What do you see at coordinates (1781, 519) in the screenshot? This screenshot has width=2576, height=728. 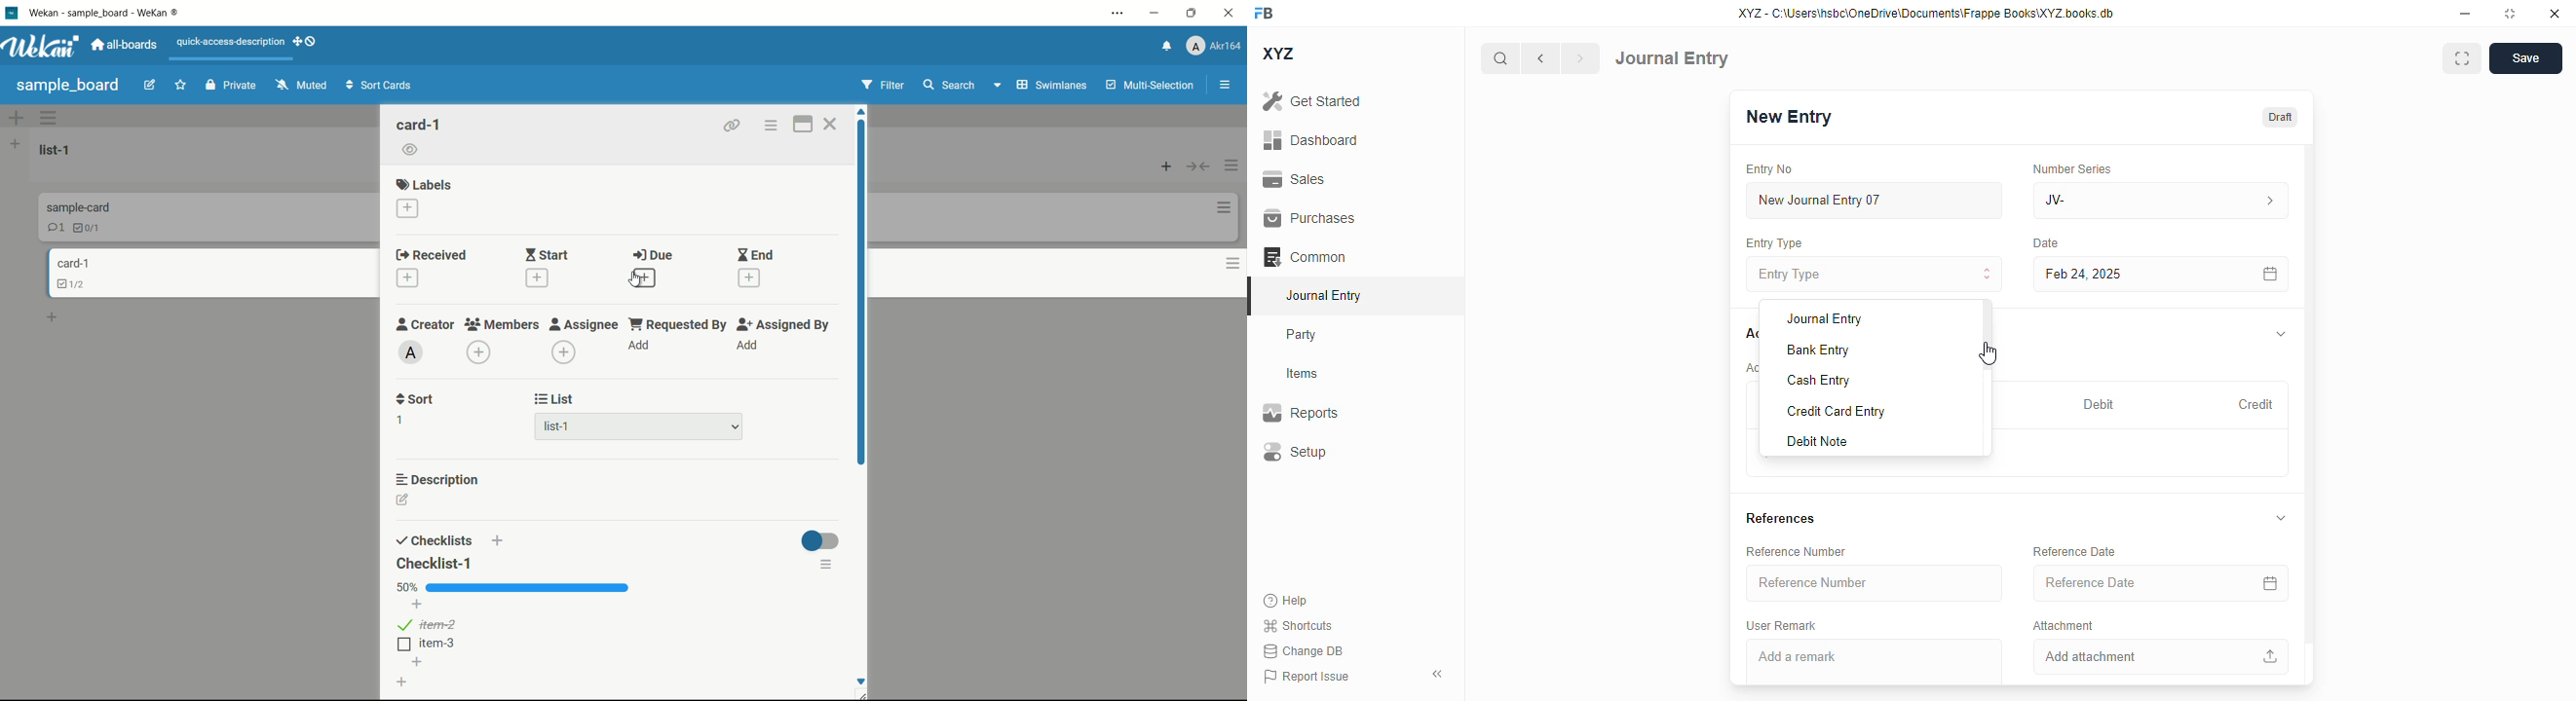 I see `references` at bounding box center [1781, 519].